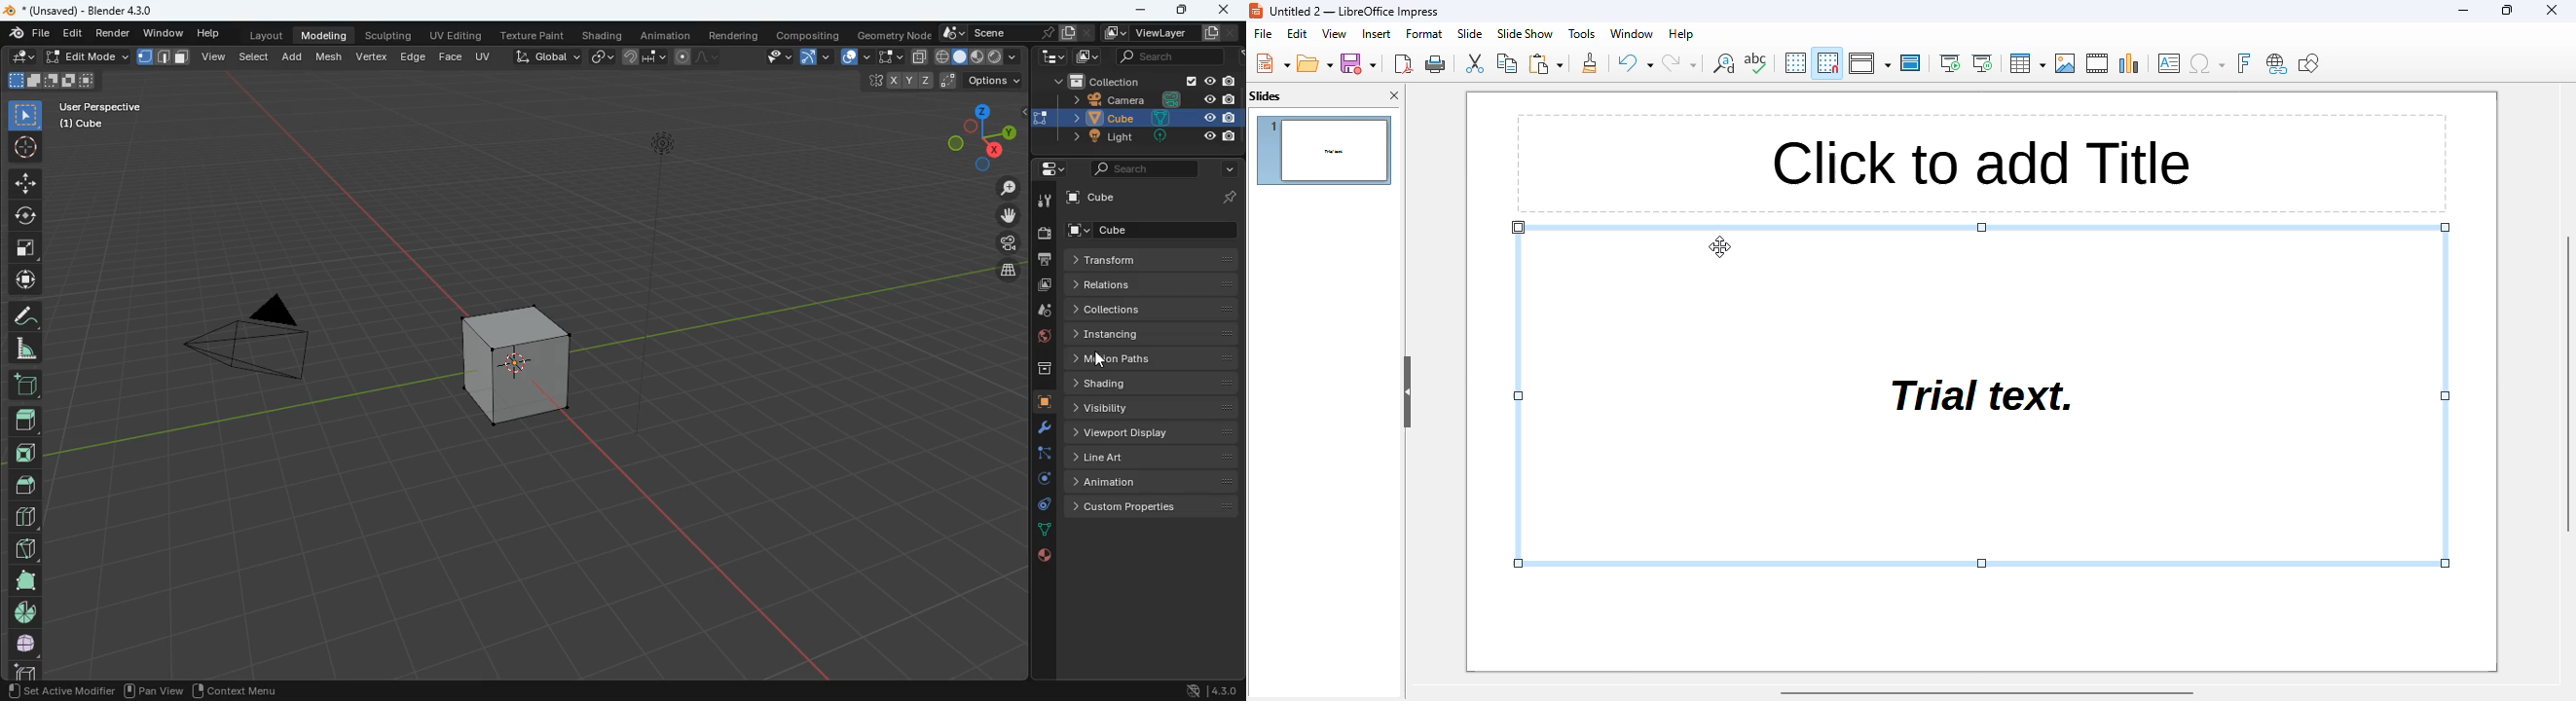  I want to click on cursor, so click(1719, 247).